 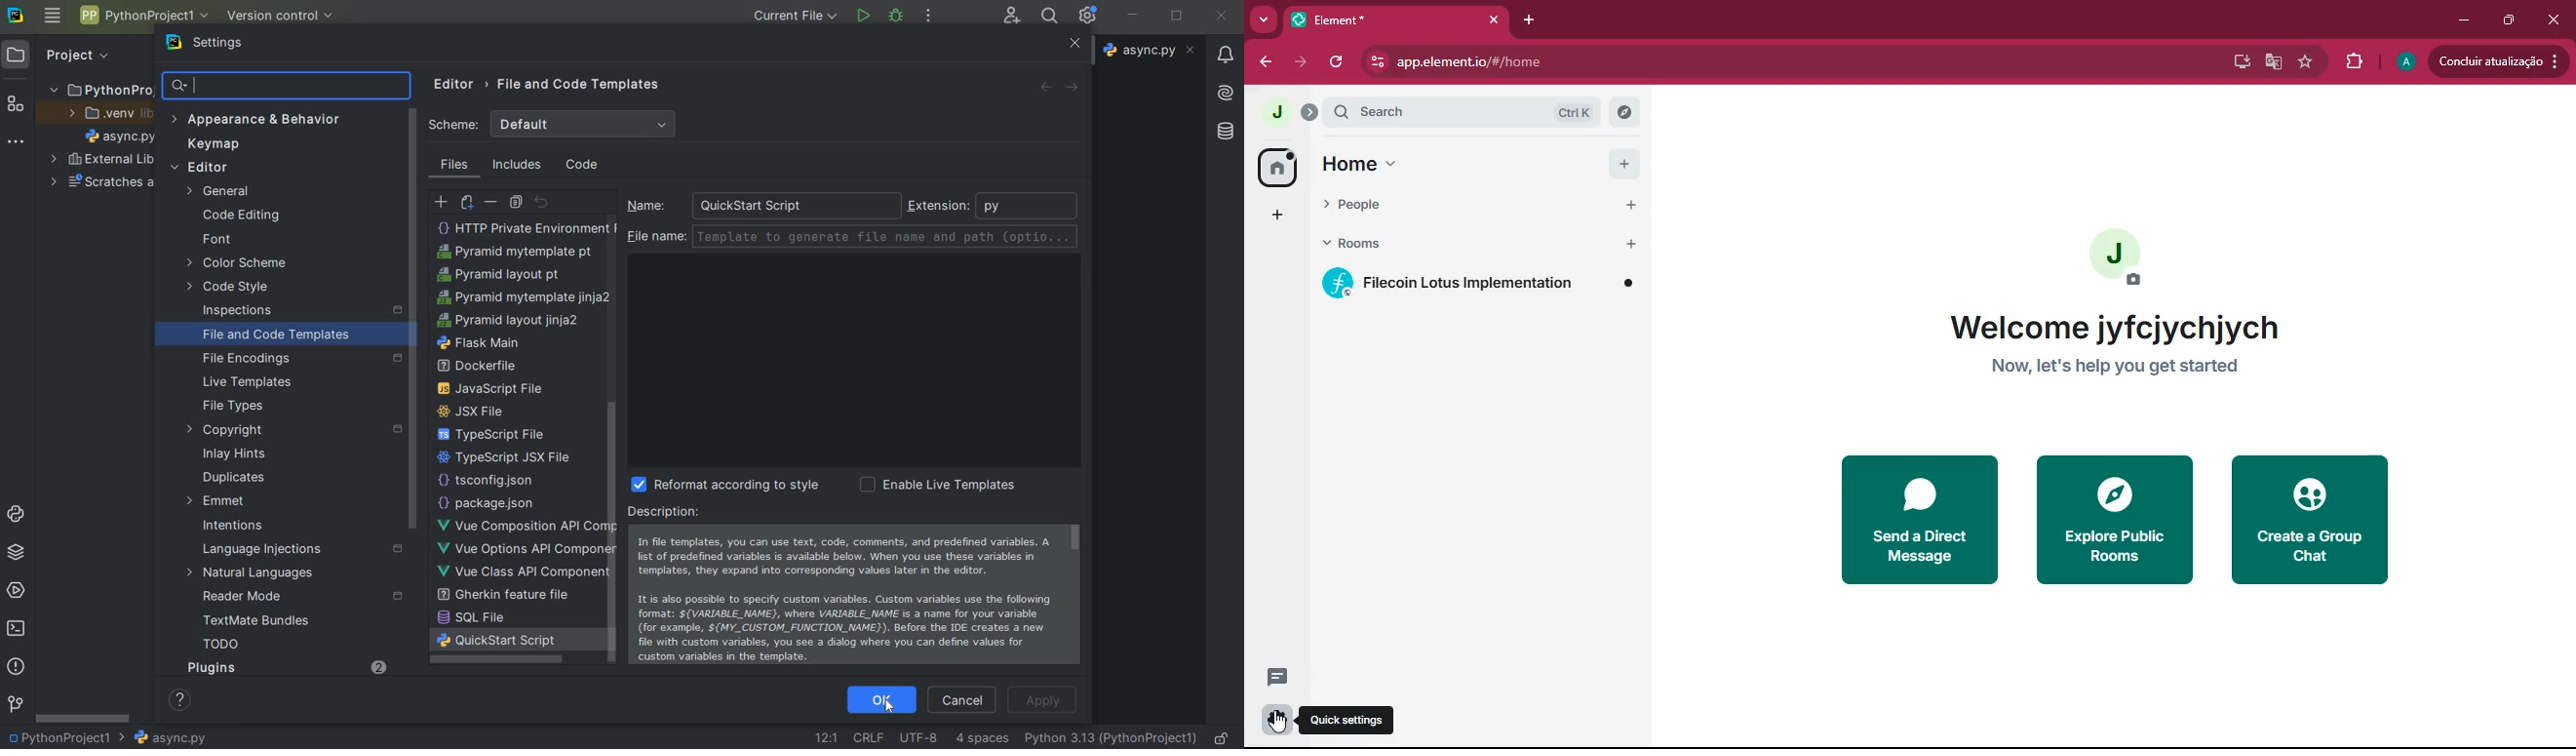 I want to click on file name, so click(x=172, y=739).